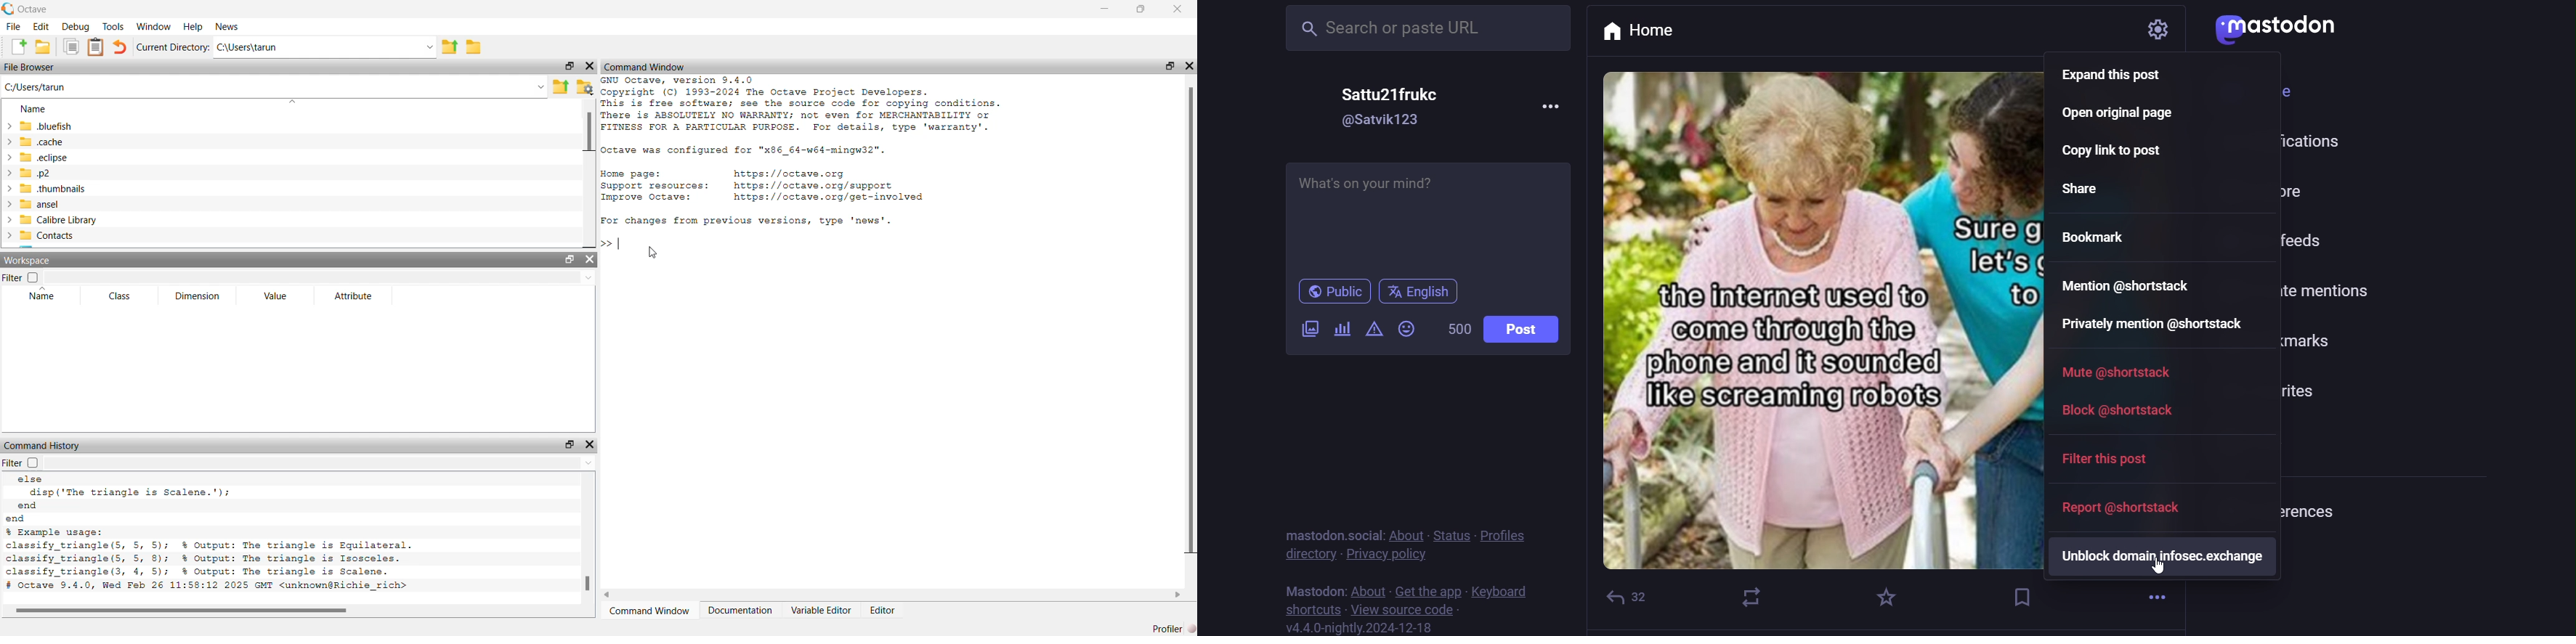 This screenshot has width=2576, height=644. What do you see at coordinates (1367, 590) in the screenshot?
I see `about` at bounding box center [1367, 590].